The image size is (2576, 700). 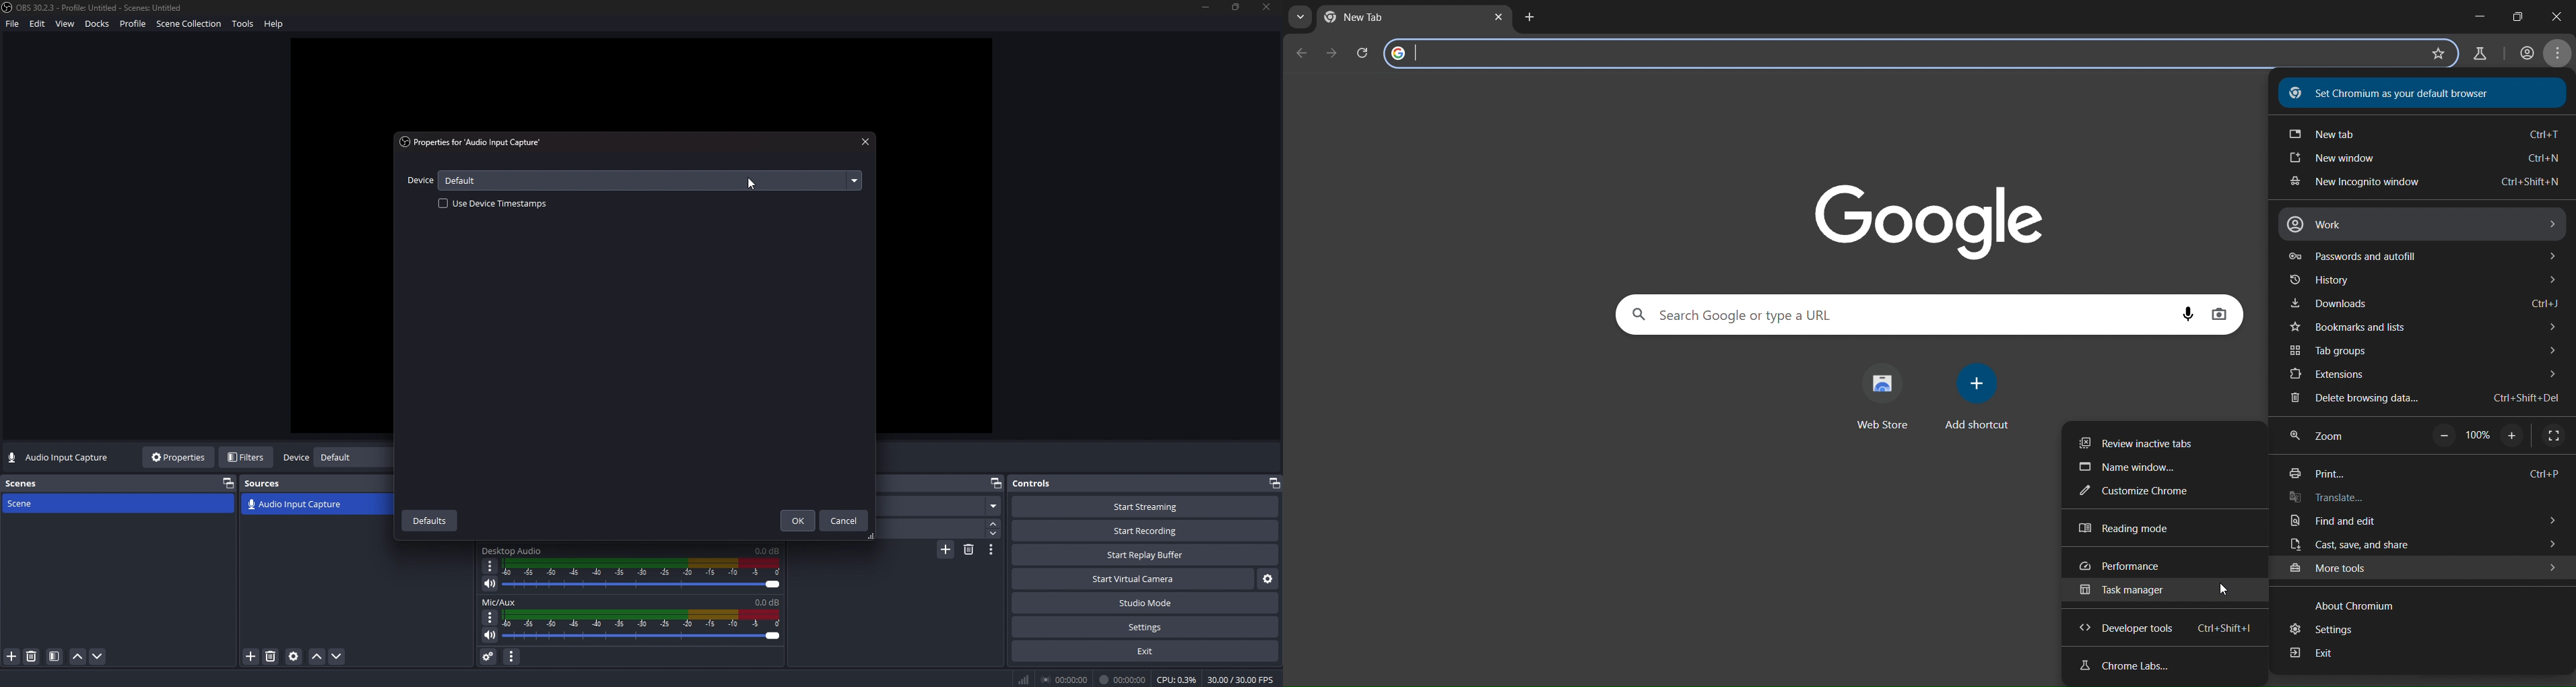 What do you see at coordinates (490, 565) in the screenshot?
I see `options` at bounding box center [490, 565].